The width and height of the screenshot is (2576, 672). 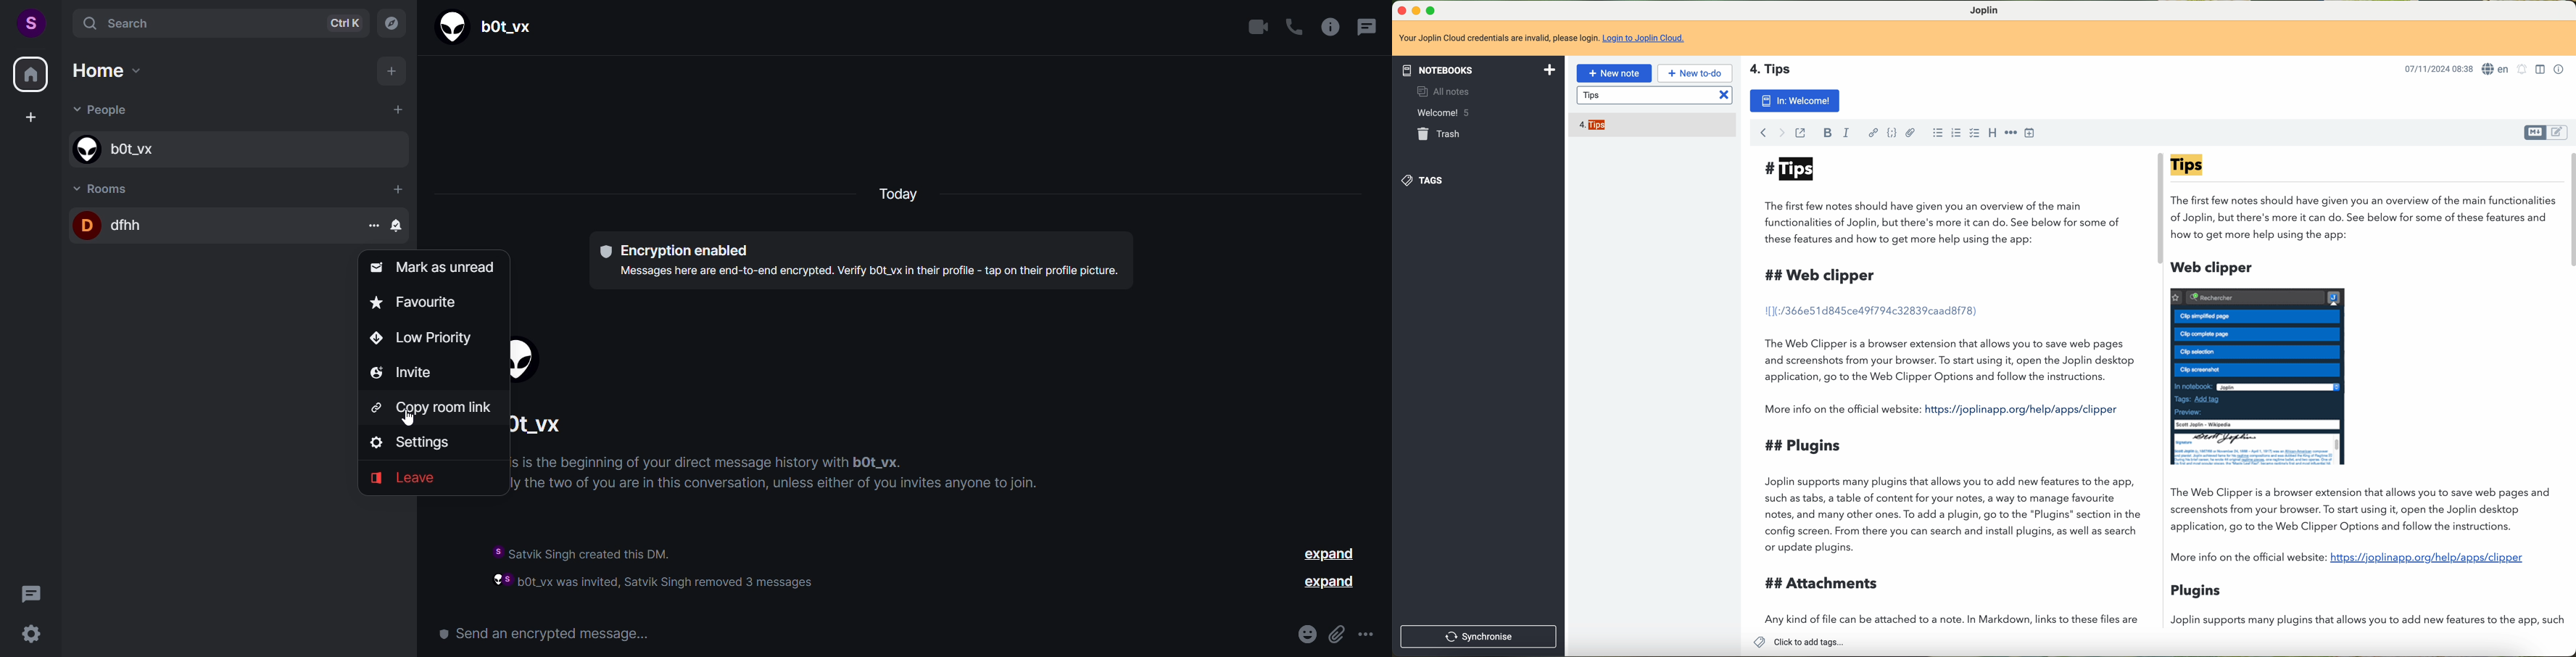 I want to click on attachment, so click(x=1334, y=631).